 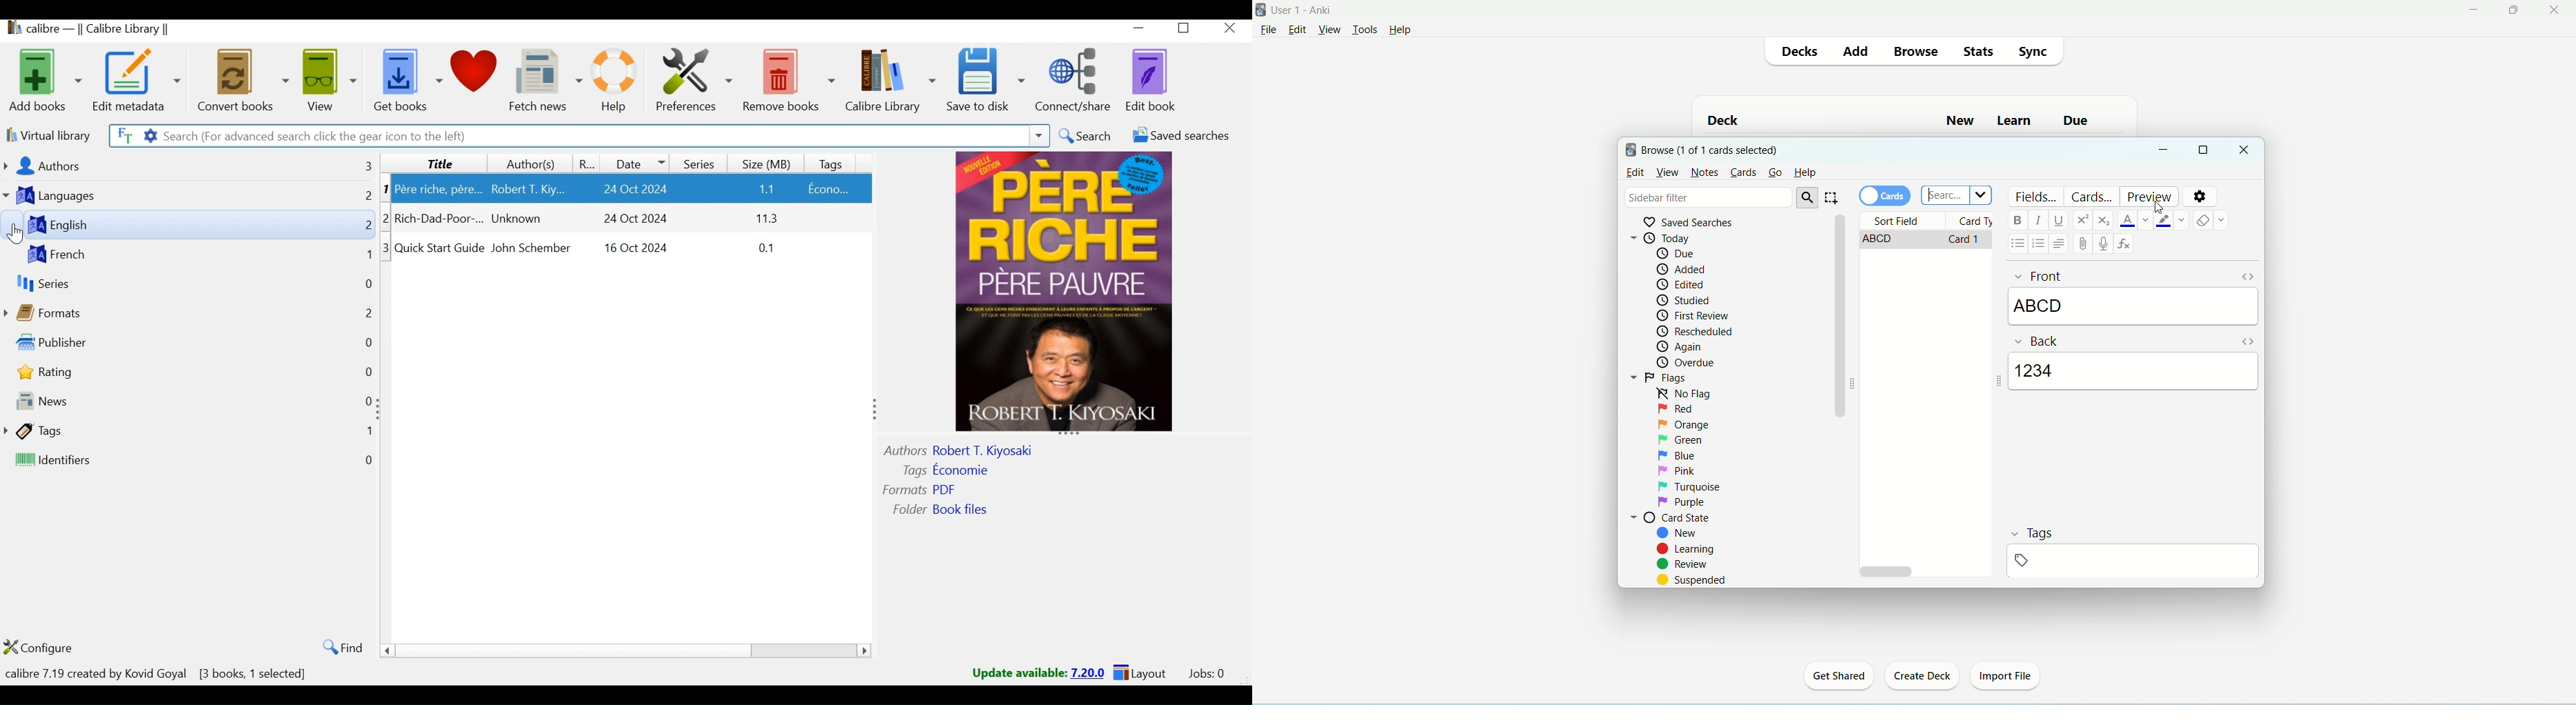 I want to click on help, so click(x=1805, y=175).